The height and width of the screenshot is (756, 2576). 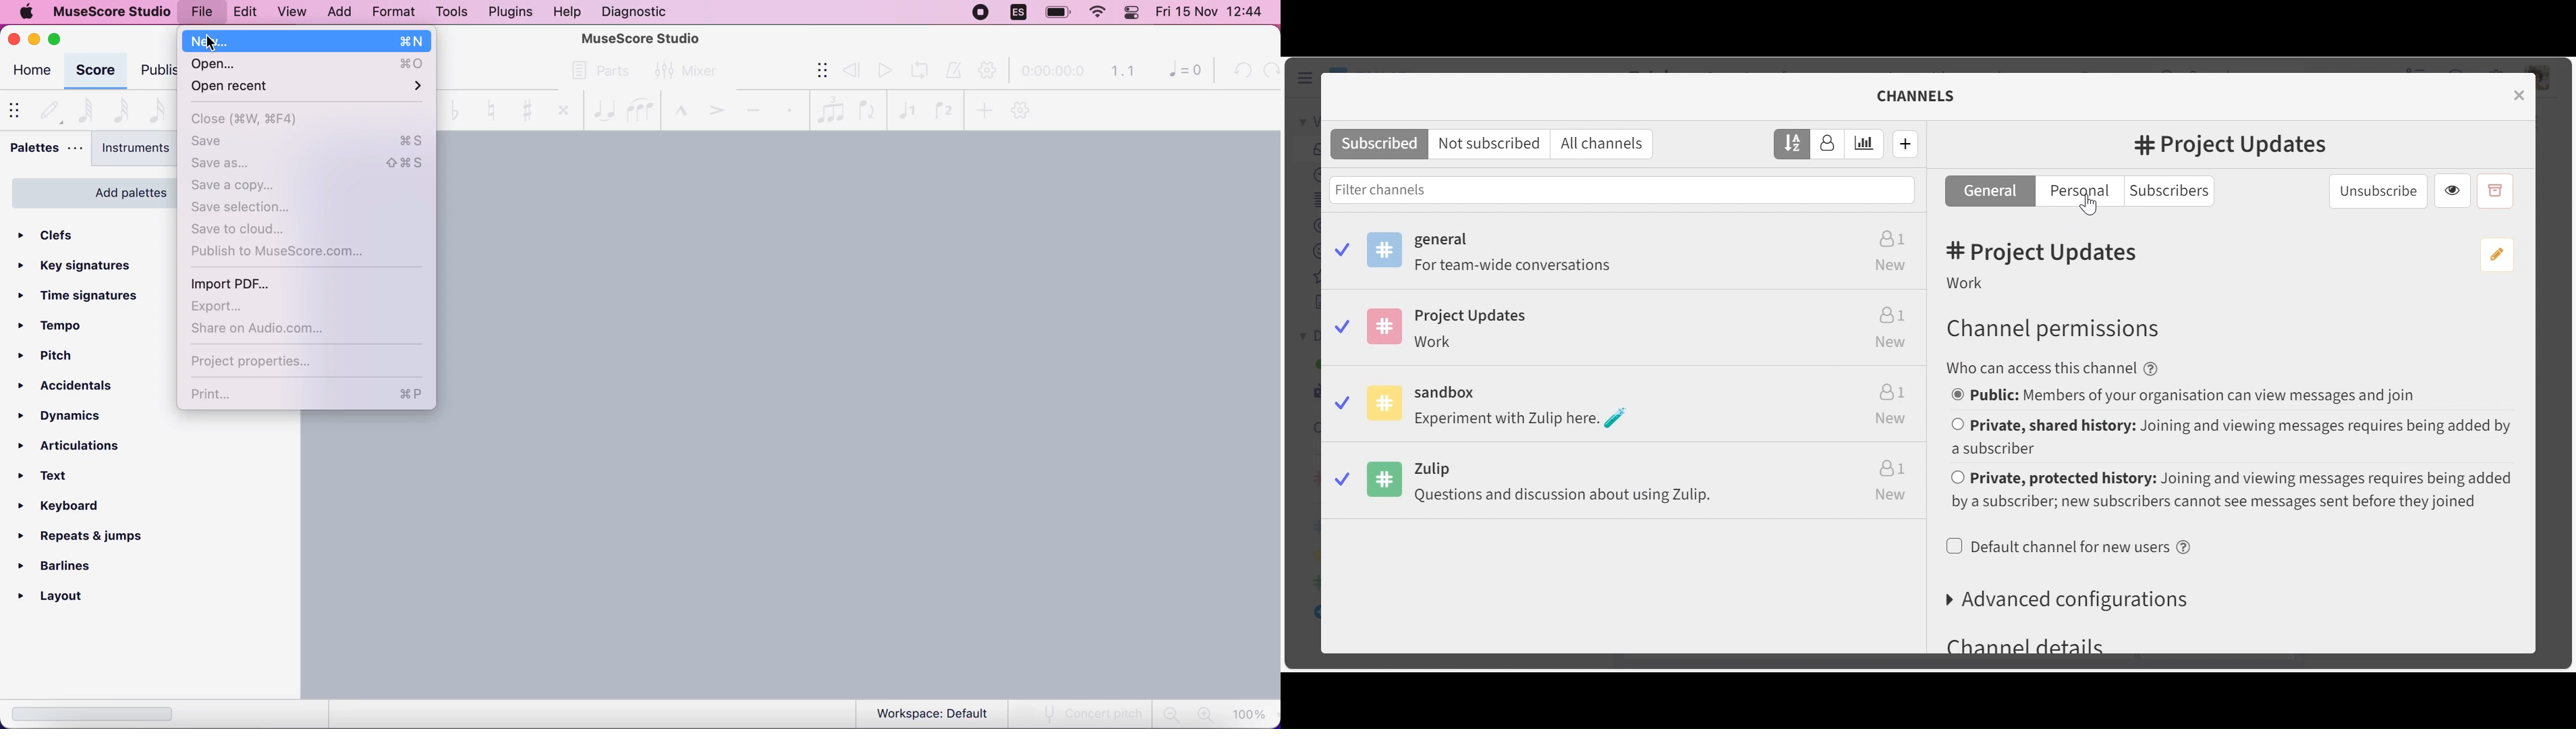 What do you see at coordinates (923, 69) in the screenshot?
I see `playback loop` at bounding box center [923, 69].